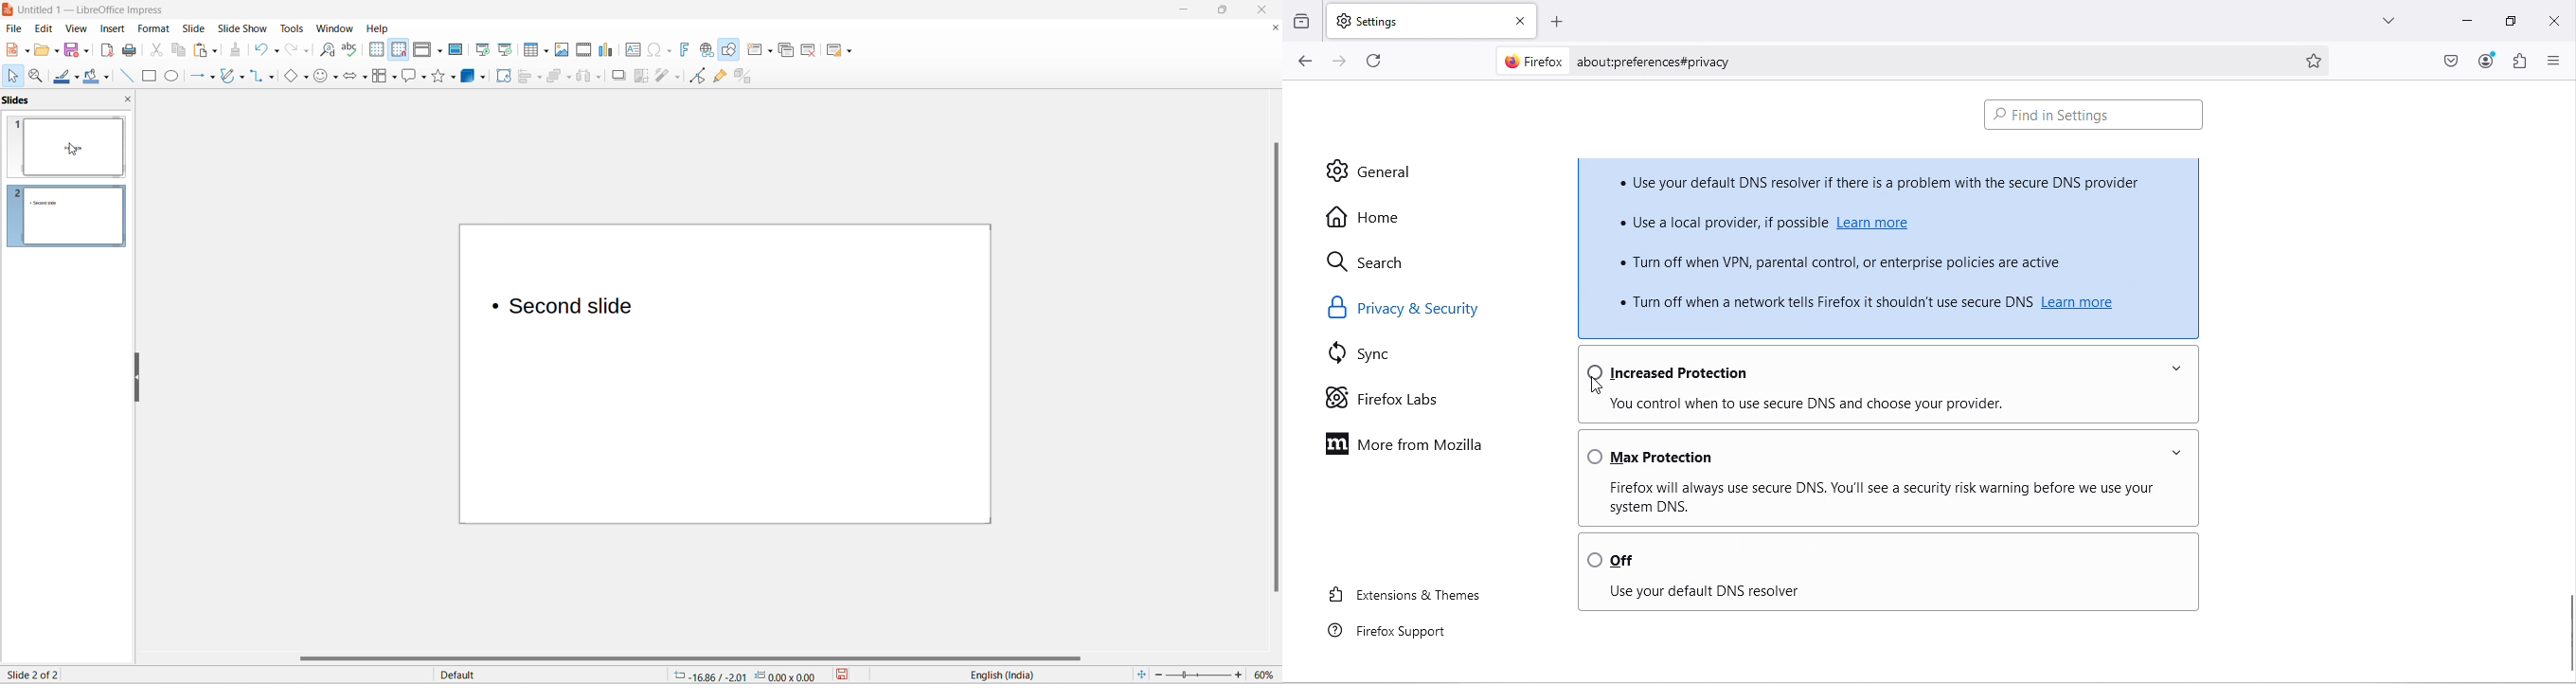 The width and height of the screenshot is (2576, 700). What do you see at coordinates (2093, 117) in the screenshot?
I see `Find in Settings` at bounding box center [2093, 117].